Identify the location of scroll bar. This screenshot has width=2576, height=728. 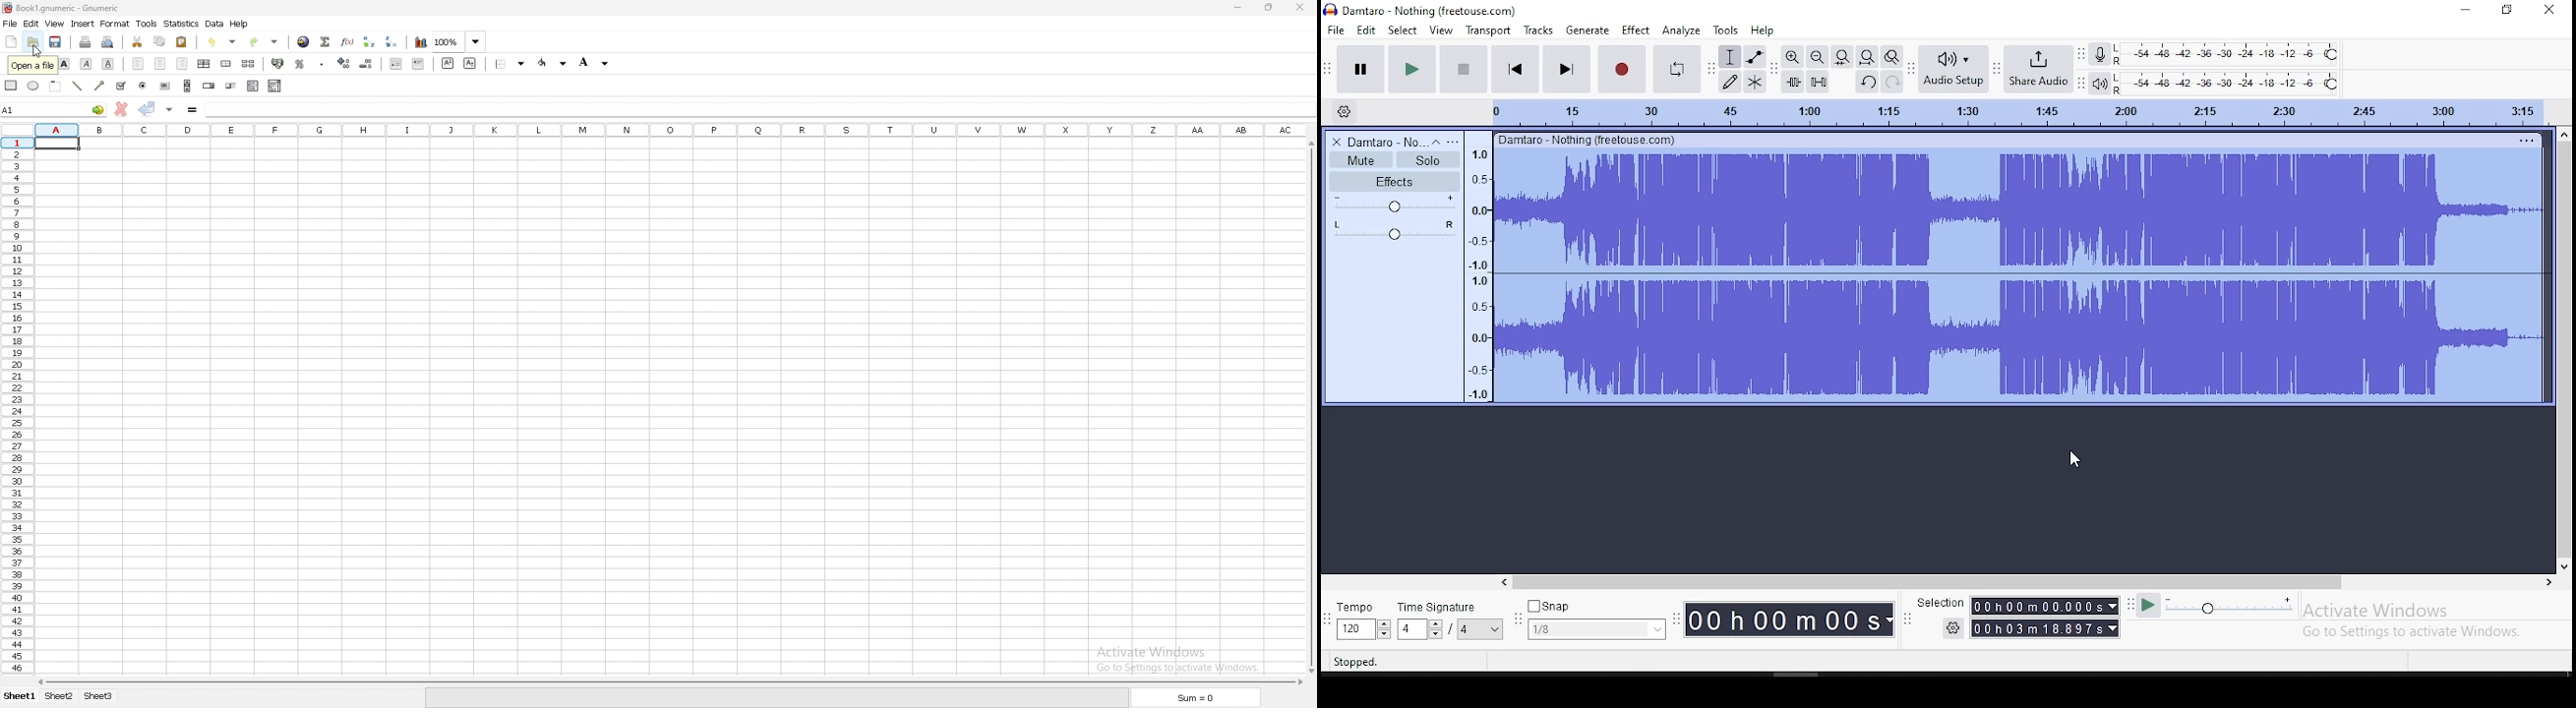
(2564, 350).